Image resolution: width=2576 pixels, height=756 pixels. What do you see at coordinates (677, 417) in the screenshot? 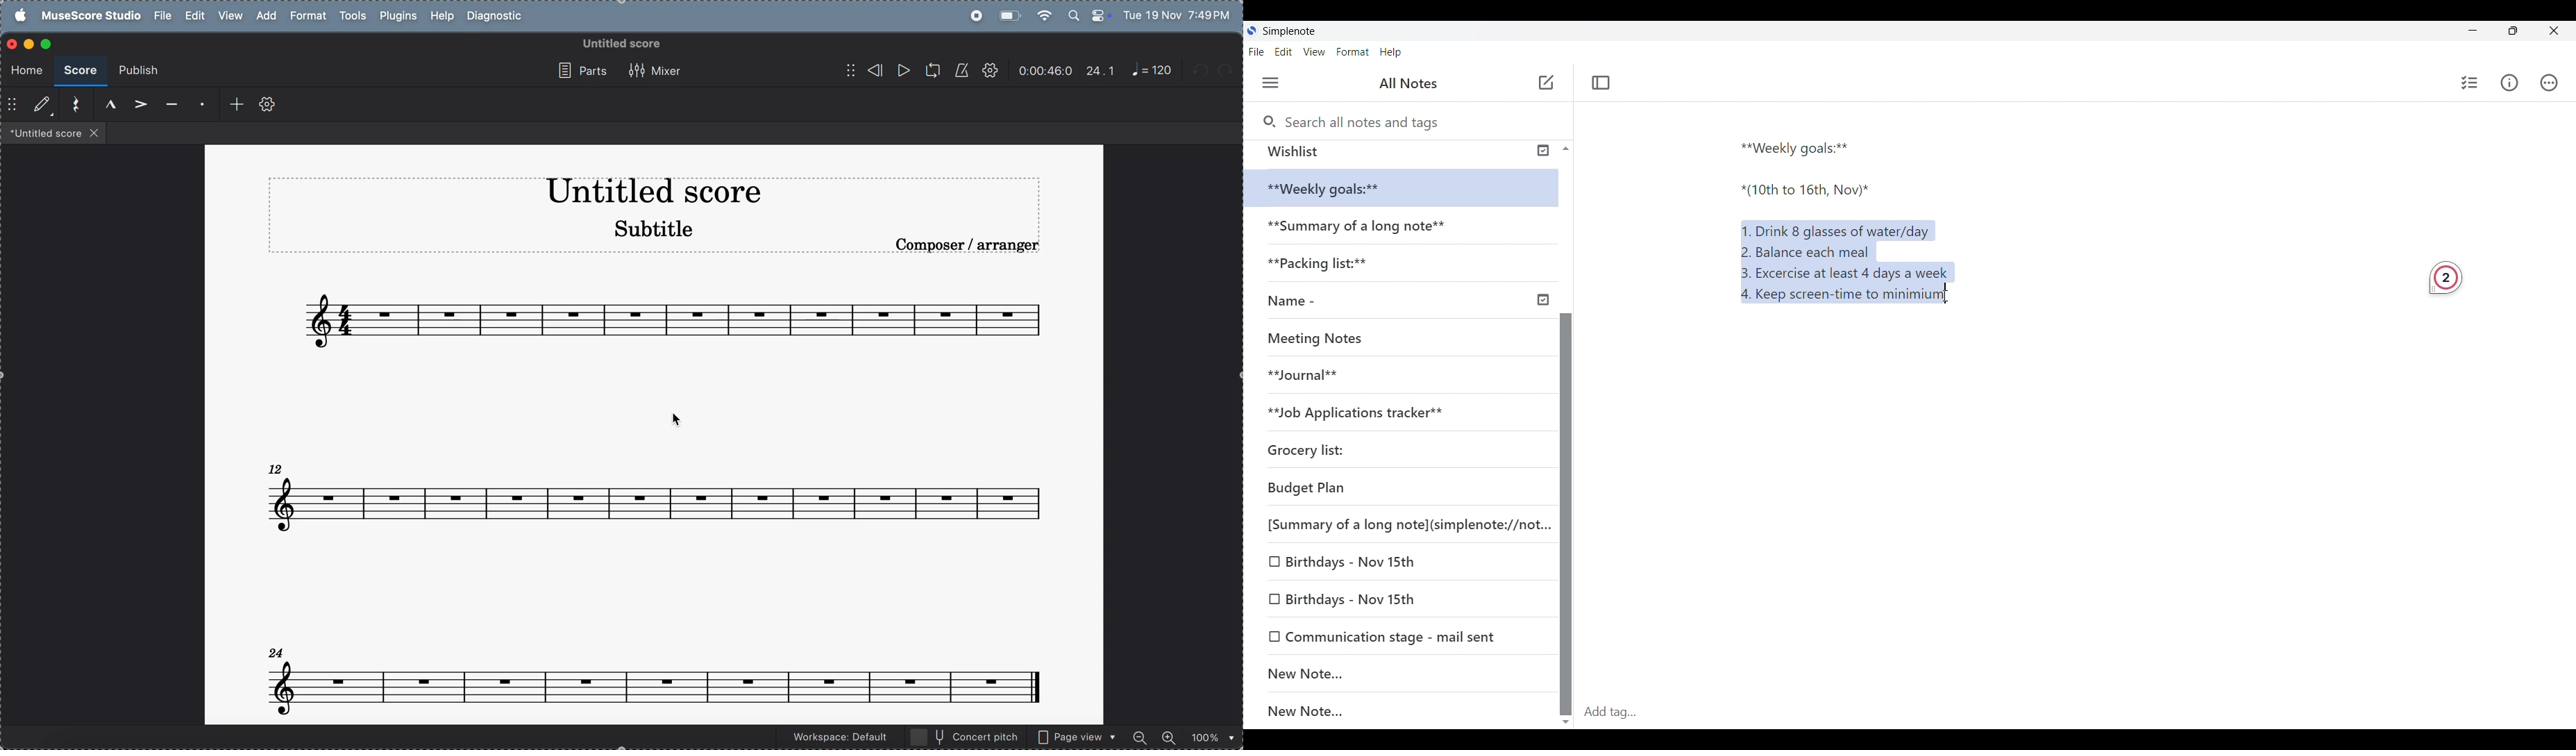
I see `cursor` at bounding box center [677, 417].